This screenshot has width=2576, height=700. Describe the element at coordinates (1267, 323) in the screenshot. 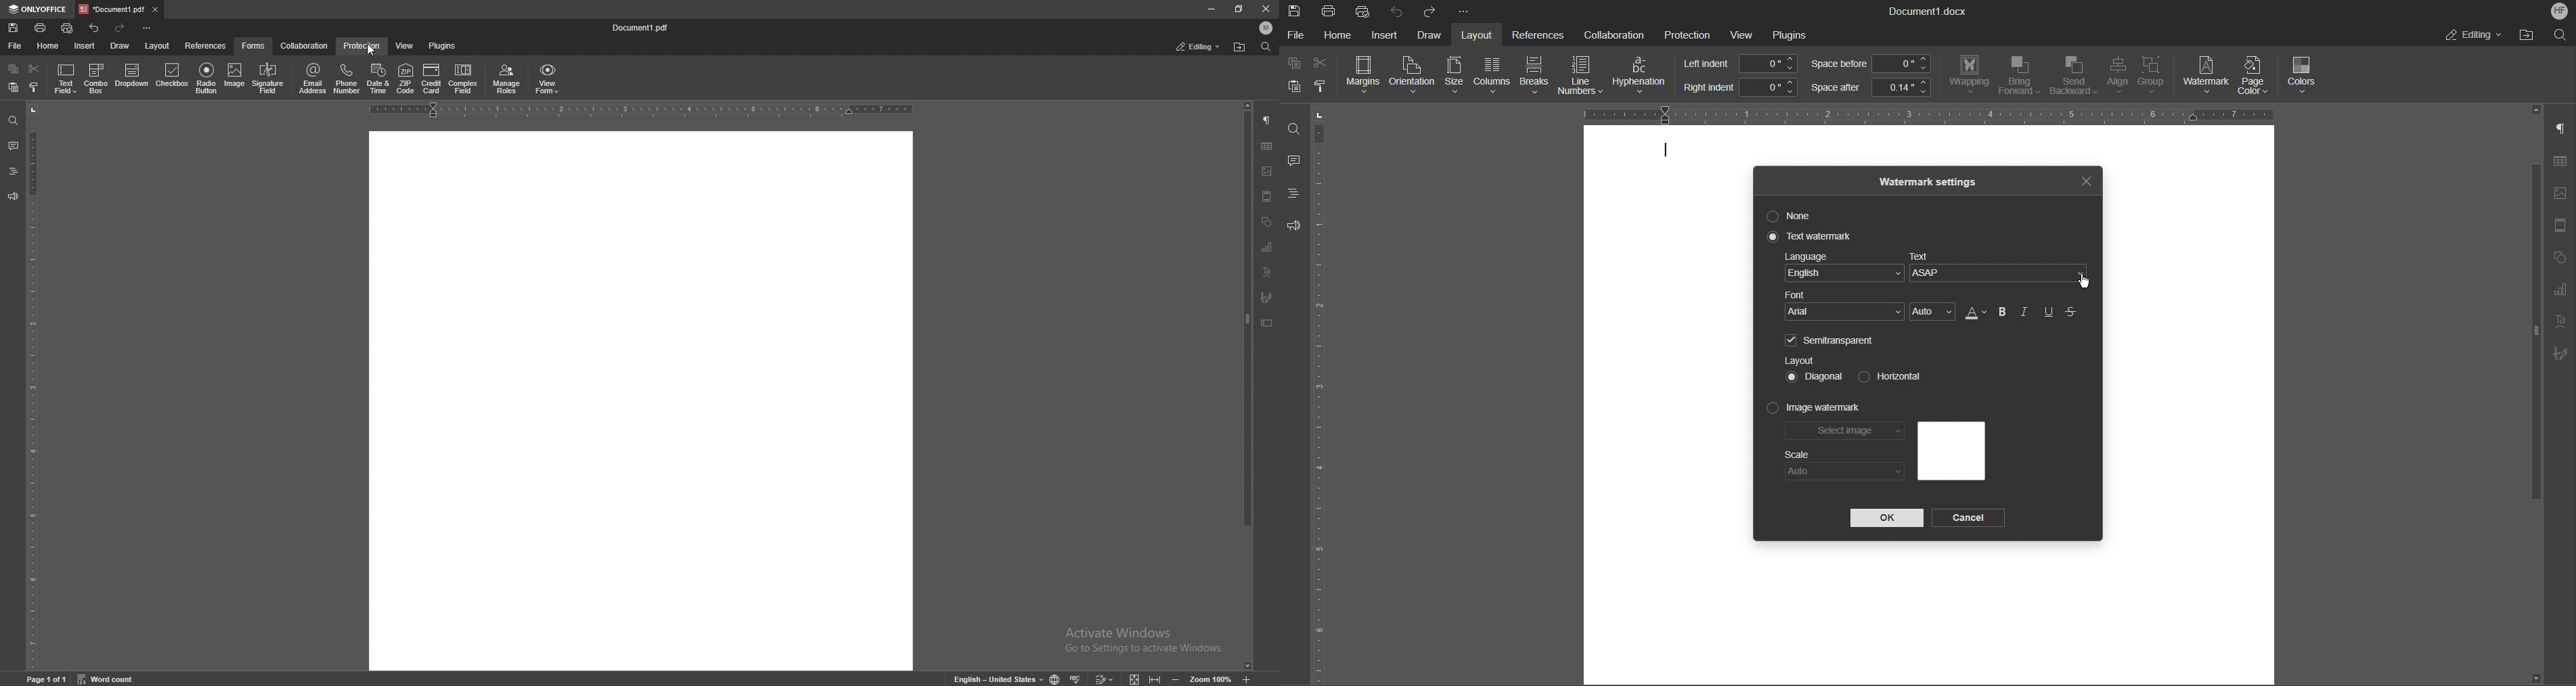

I see `text box` at that location.